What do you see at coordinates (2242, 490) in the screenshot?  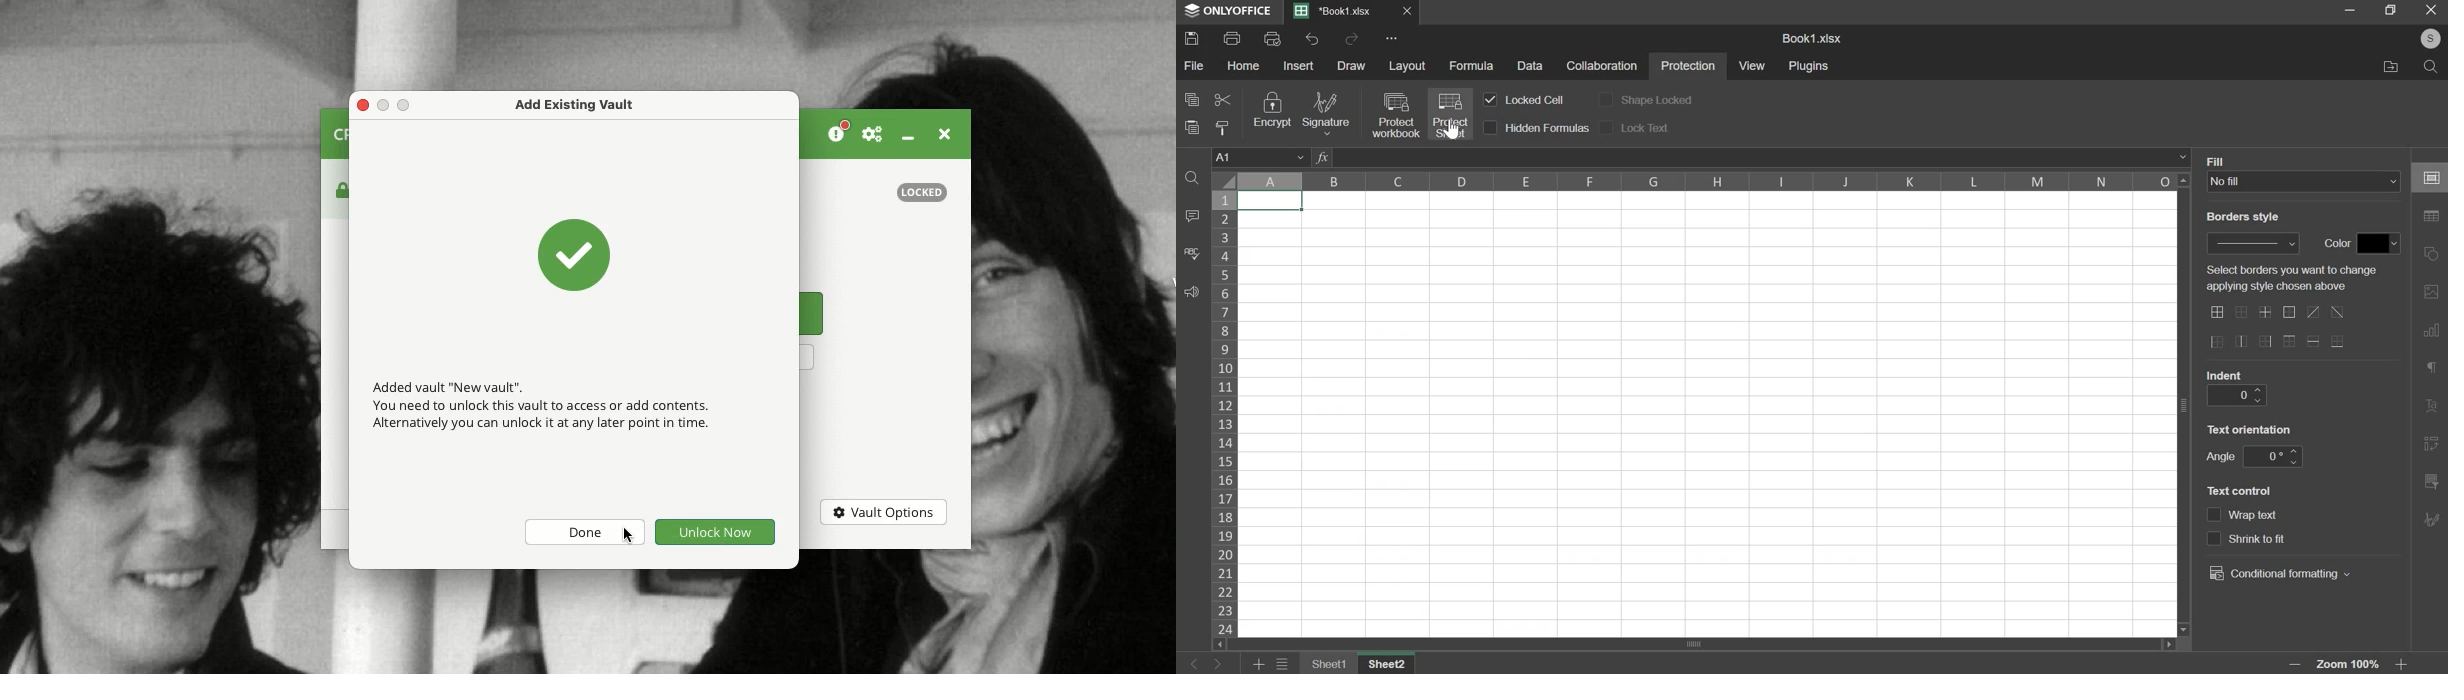 I see `text control` at bounding box center [2242, 490].